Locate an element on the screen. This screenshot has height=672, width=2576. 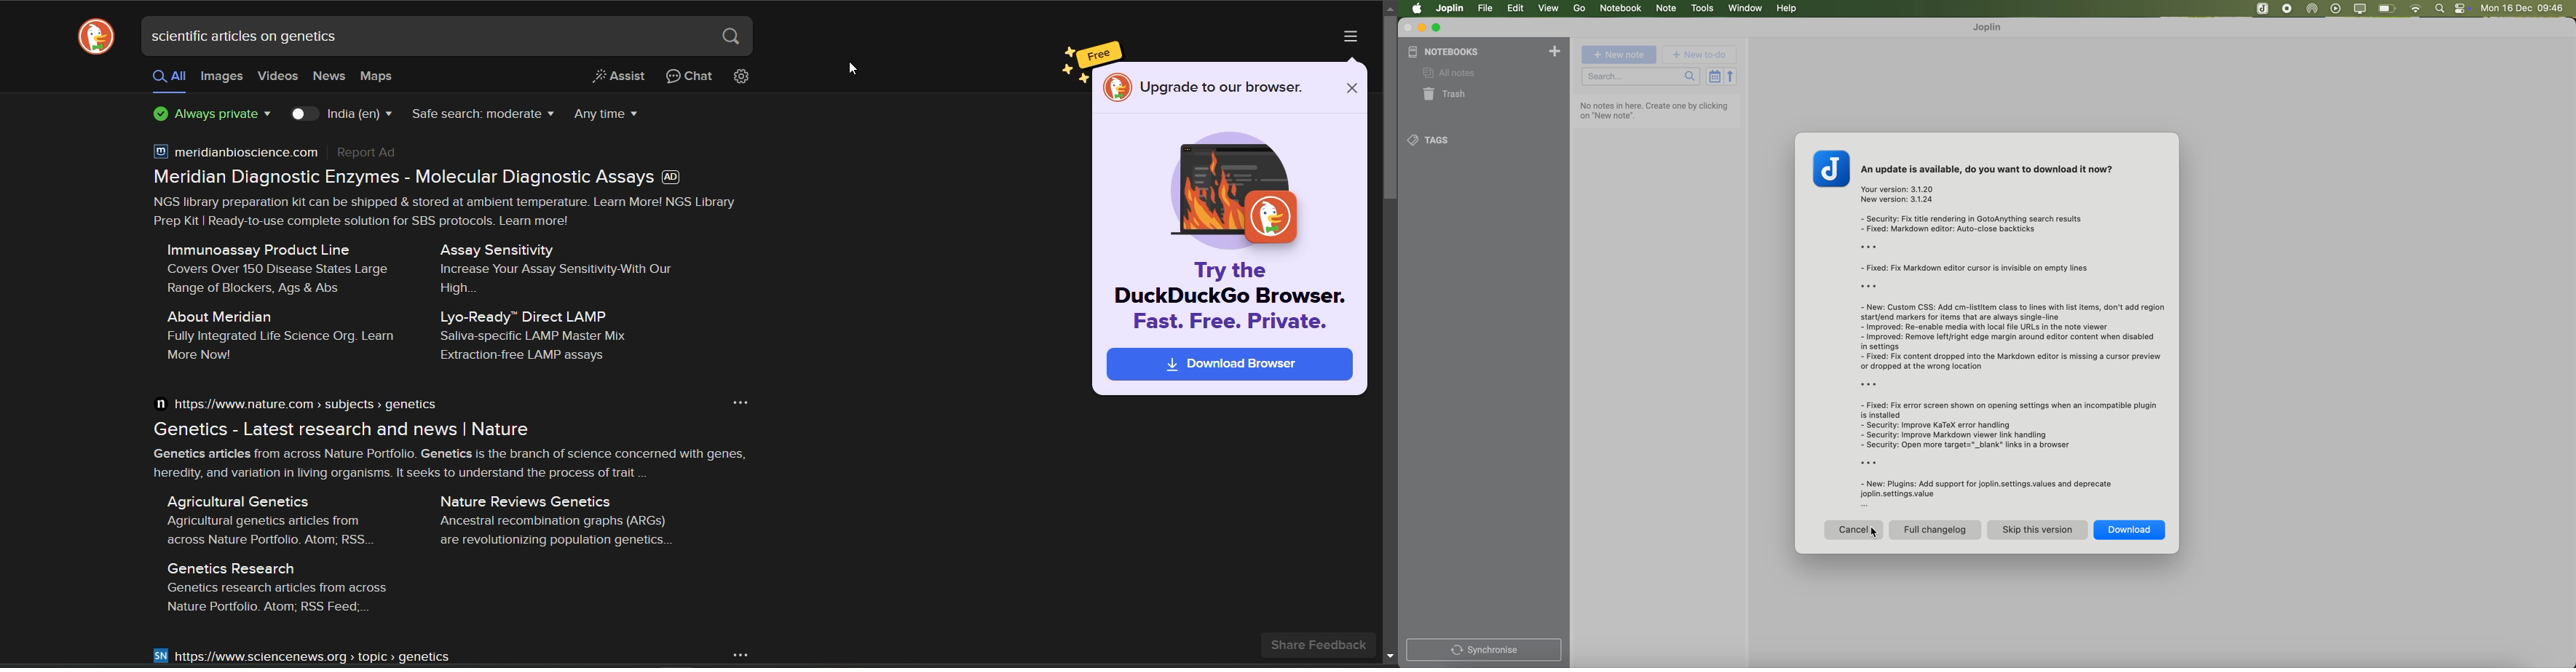
new note is located at coordinates (1621, 56).